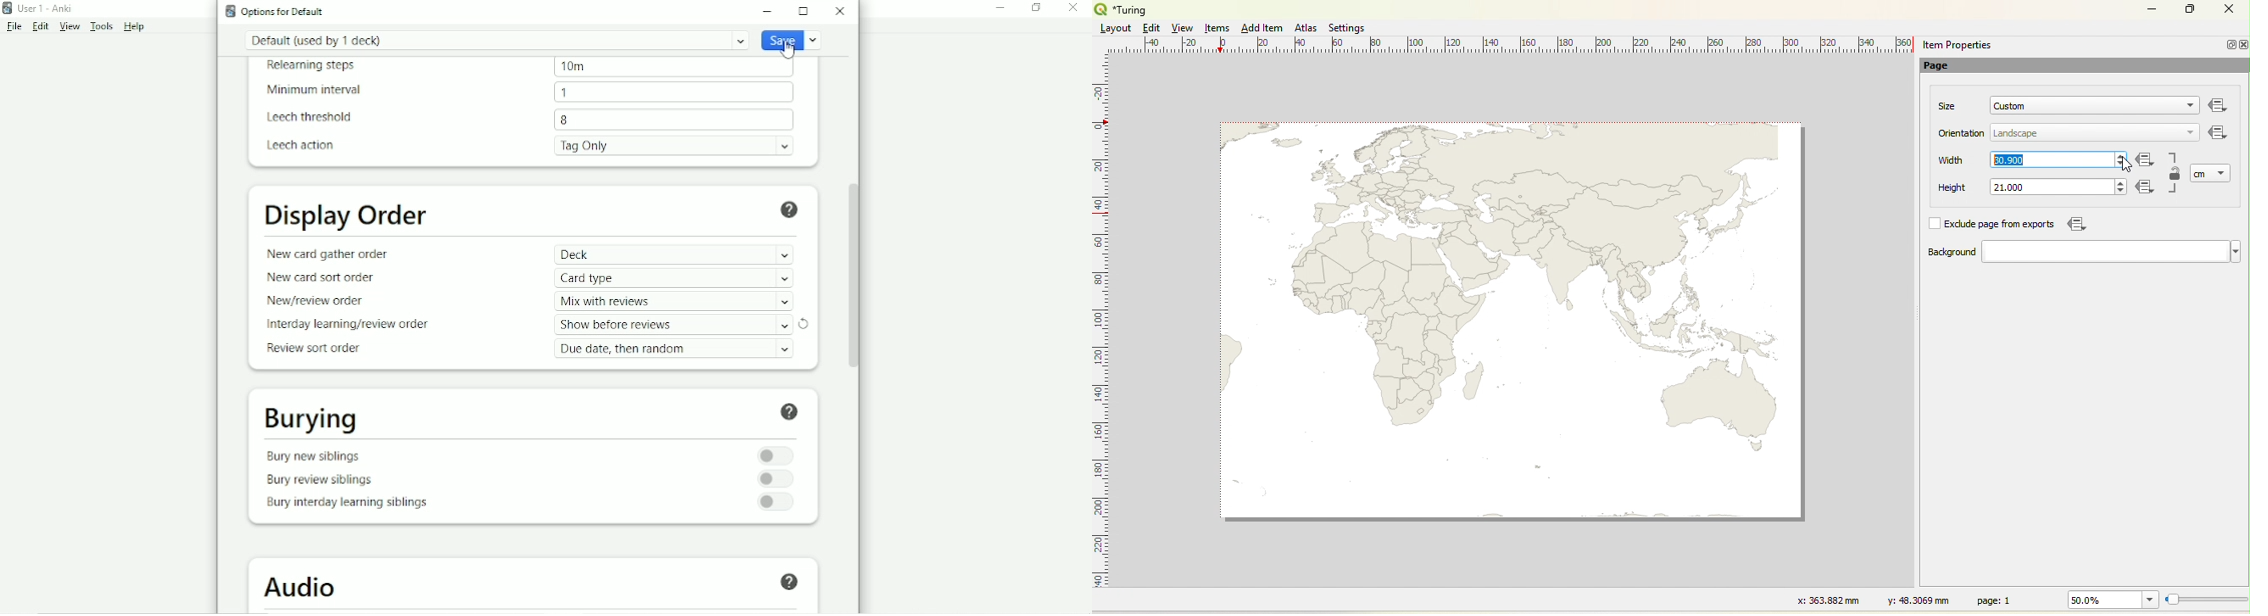 This screenshot has width=2268, height=616. What do you see at coordinates (314, 301) in the screenshot?
I see `New/review order` at bounding box center [314, 301].